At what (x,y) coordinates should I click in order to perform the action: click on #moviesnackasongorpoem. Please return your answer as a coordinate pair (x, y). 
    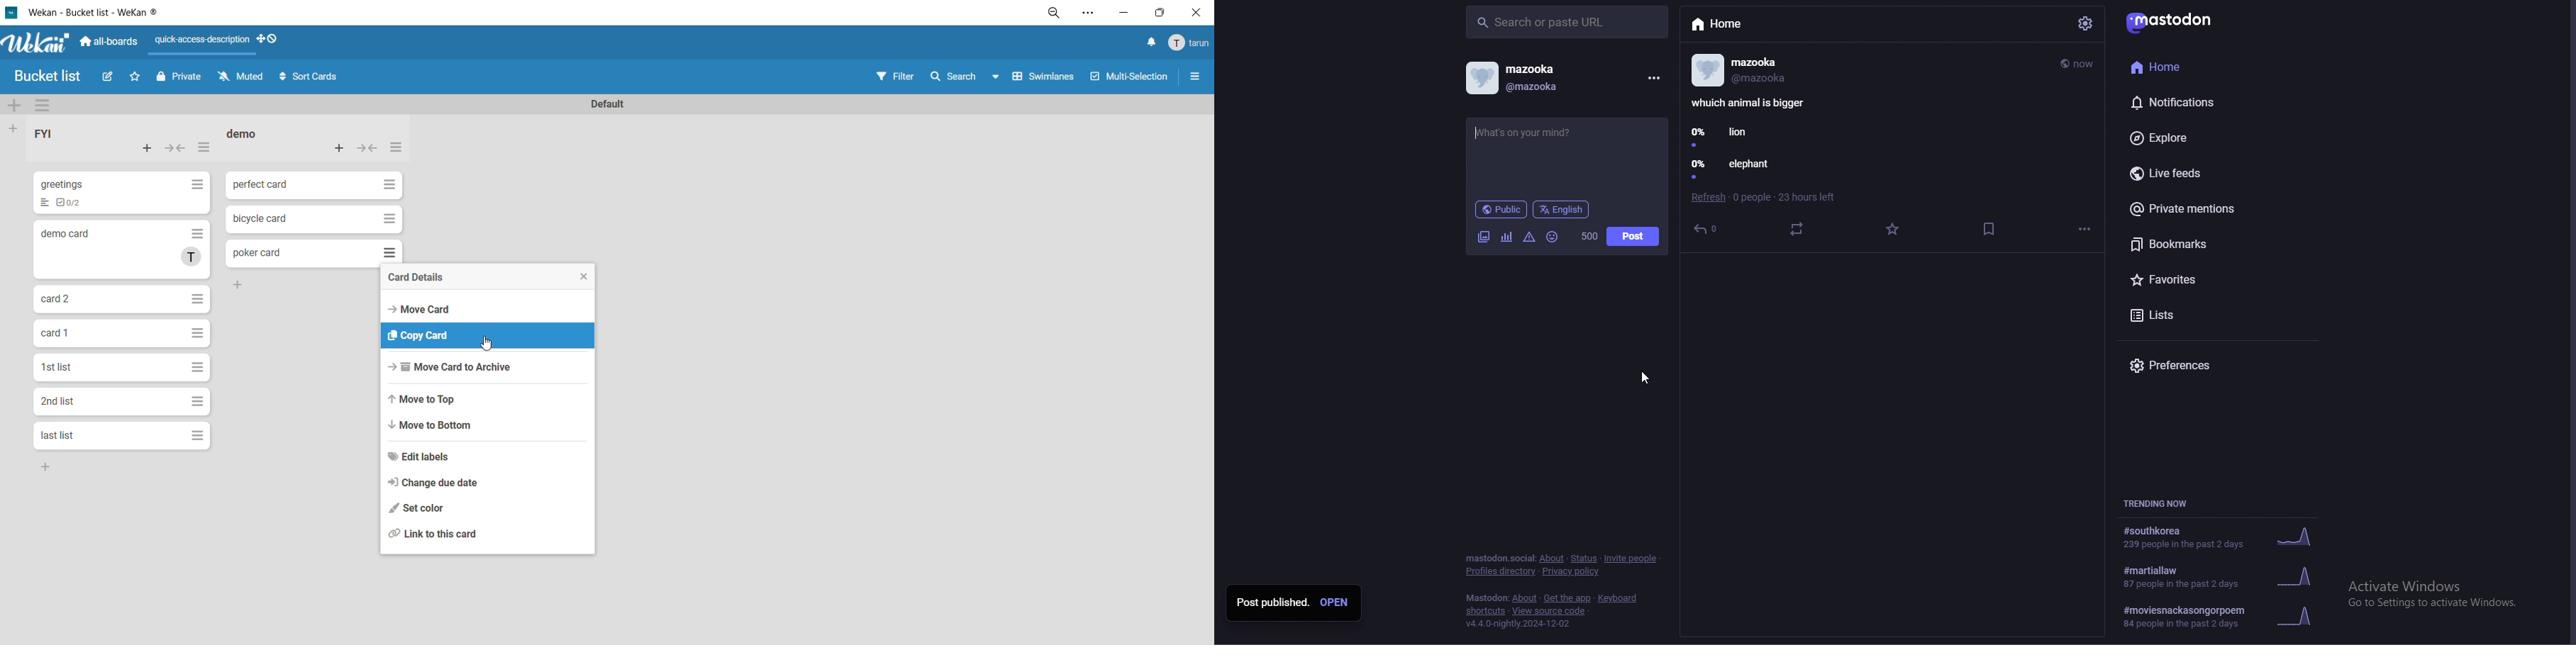
    Looking at the image, I should click on (2226, 617).